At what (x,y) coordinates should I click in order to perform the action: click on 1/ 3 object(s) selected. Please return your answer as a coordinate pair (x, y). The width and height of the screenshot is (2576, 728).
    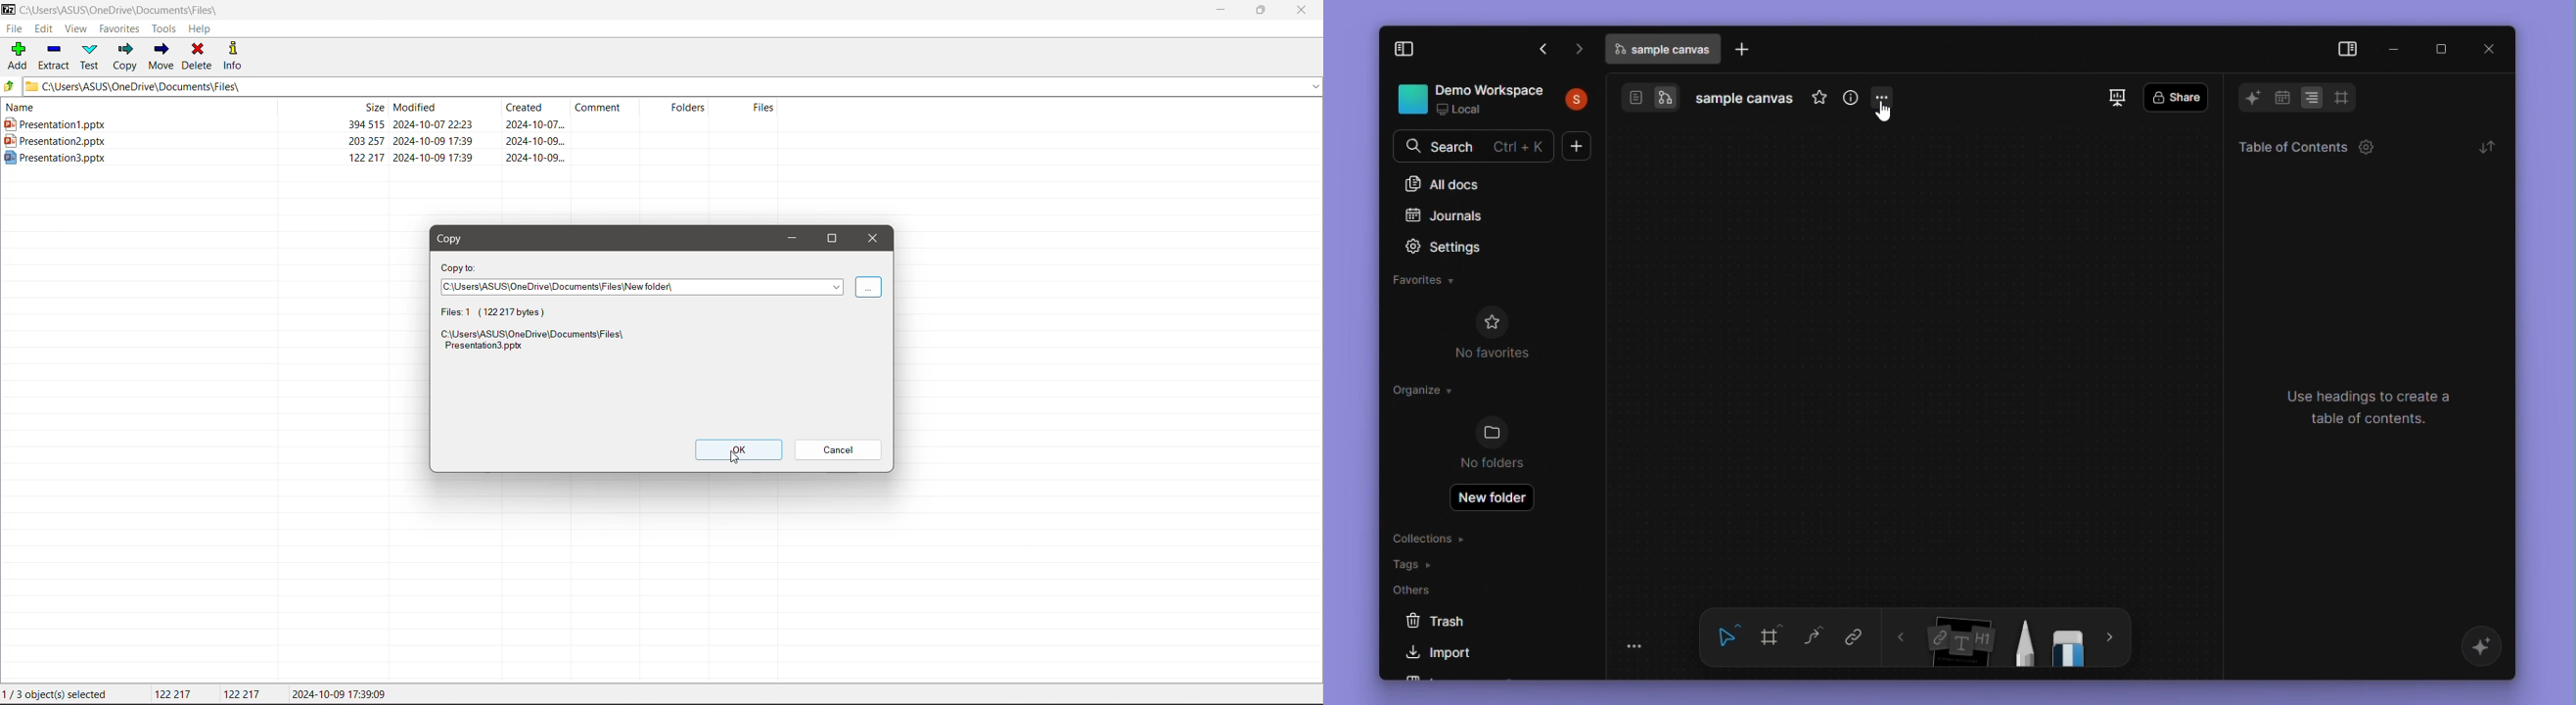
    Looking at the image, I should click on (58, 695).